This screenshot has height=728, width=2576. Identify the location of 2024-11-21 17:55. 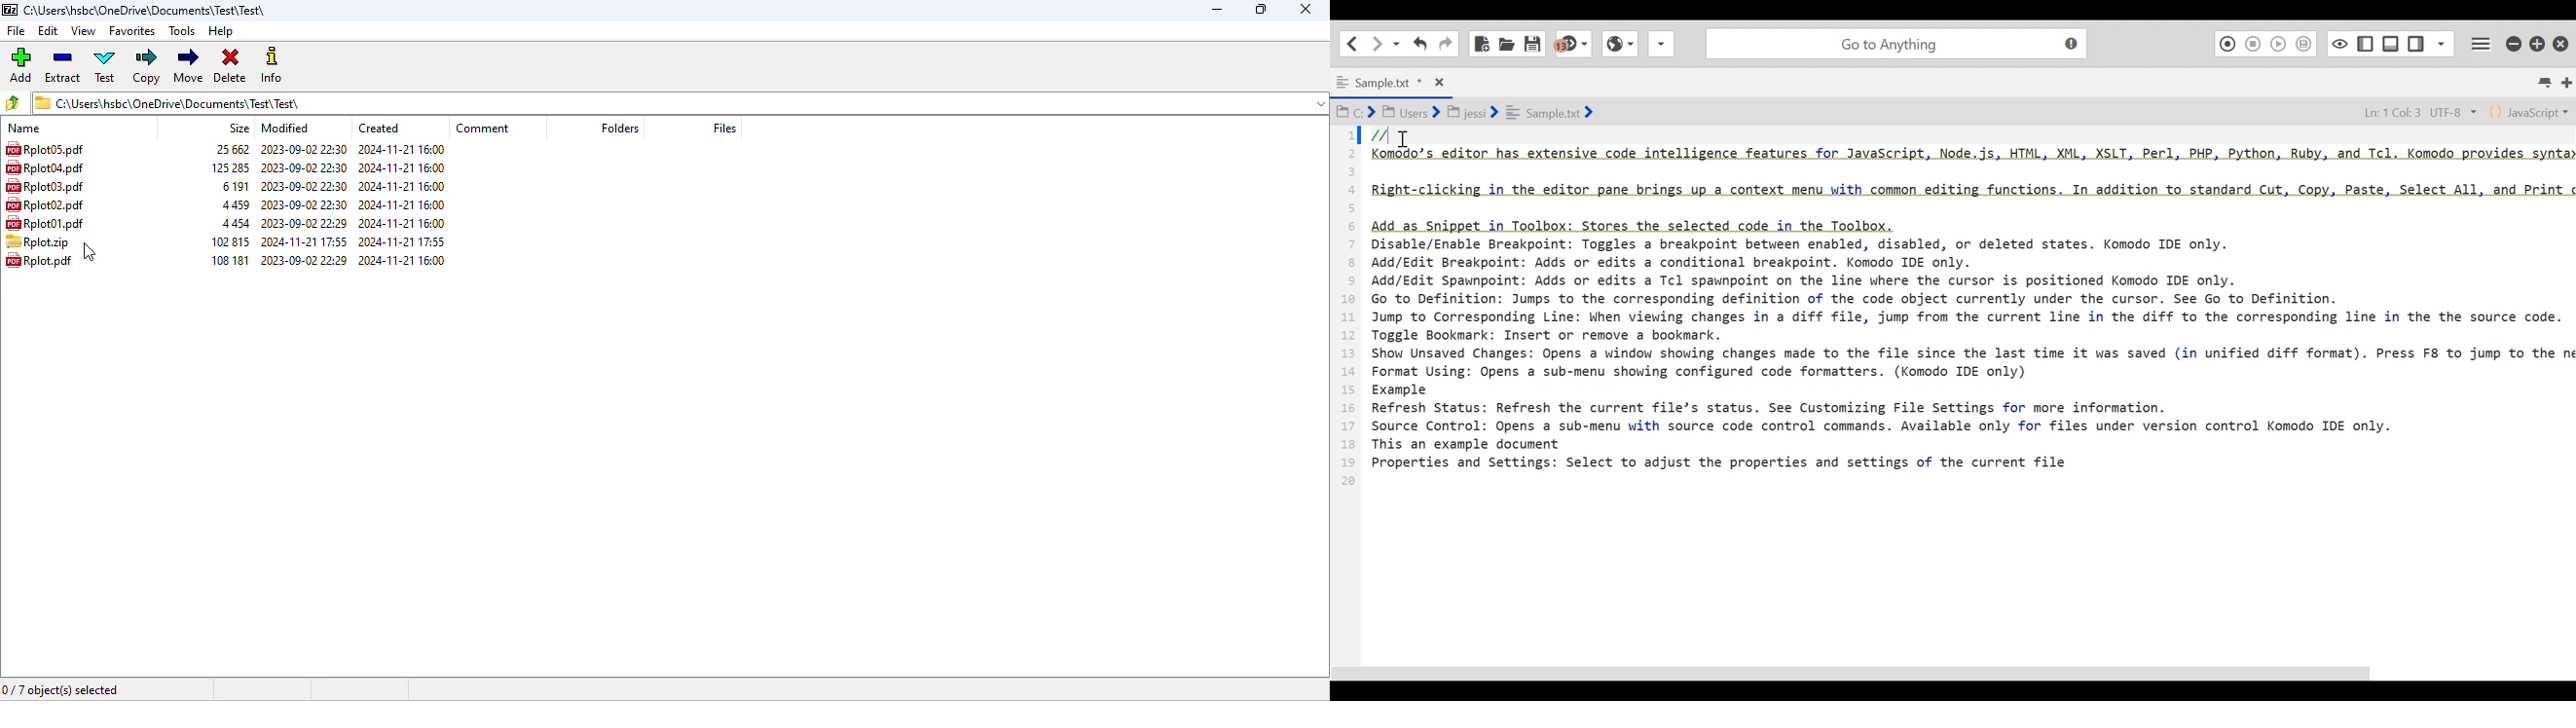
(303, 240).